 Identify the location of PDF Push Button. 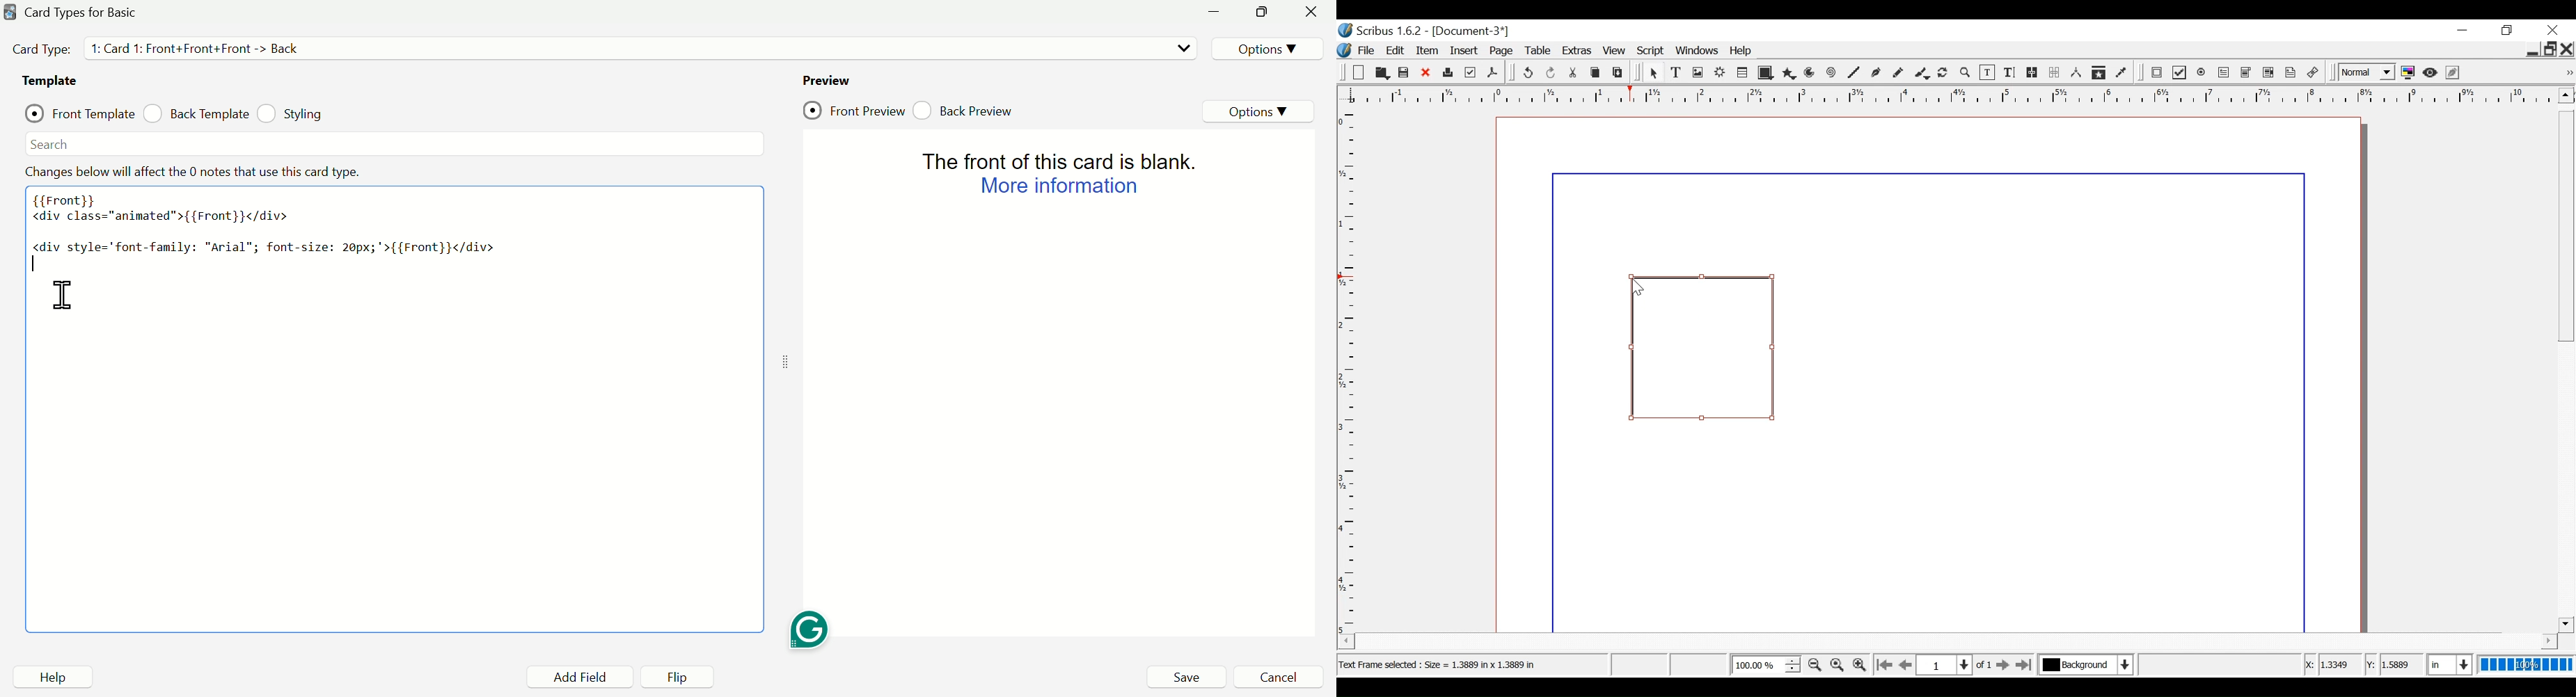
(2156, 72).